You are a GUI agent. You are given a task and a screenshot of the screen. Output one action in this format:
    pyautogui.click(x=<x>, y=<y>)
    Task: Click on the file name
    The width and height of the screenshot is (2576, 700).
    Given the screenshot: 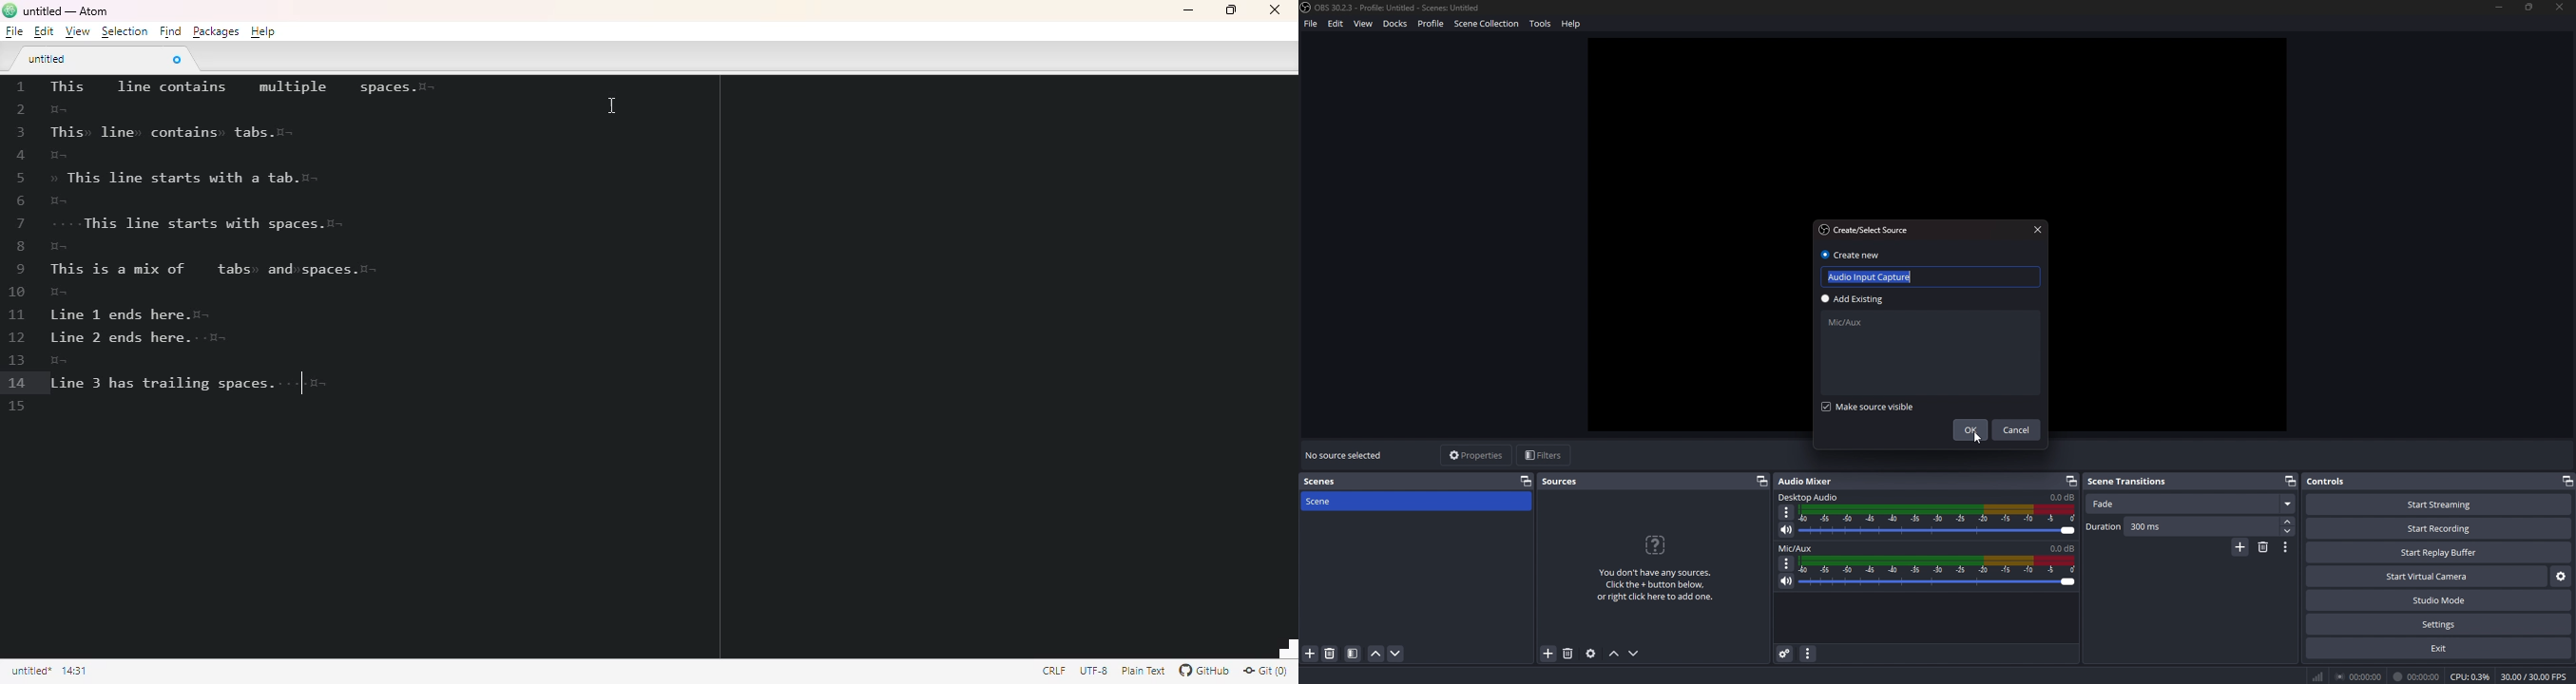 What is the action you would take?
    pyautogui.click(x=1392, y=7)
    